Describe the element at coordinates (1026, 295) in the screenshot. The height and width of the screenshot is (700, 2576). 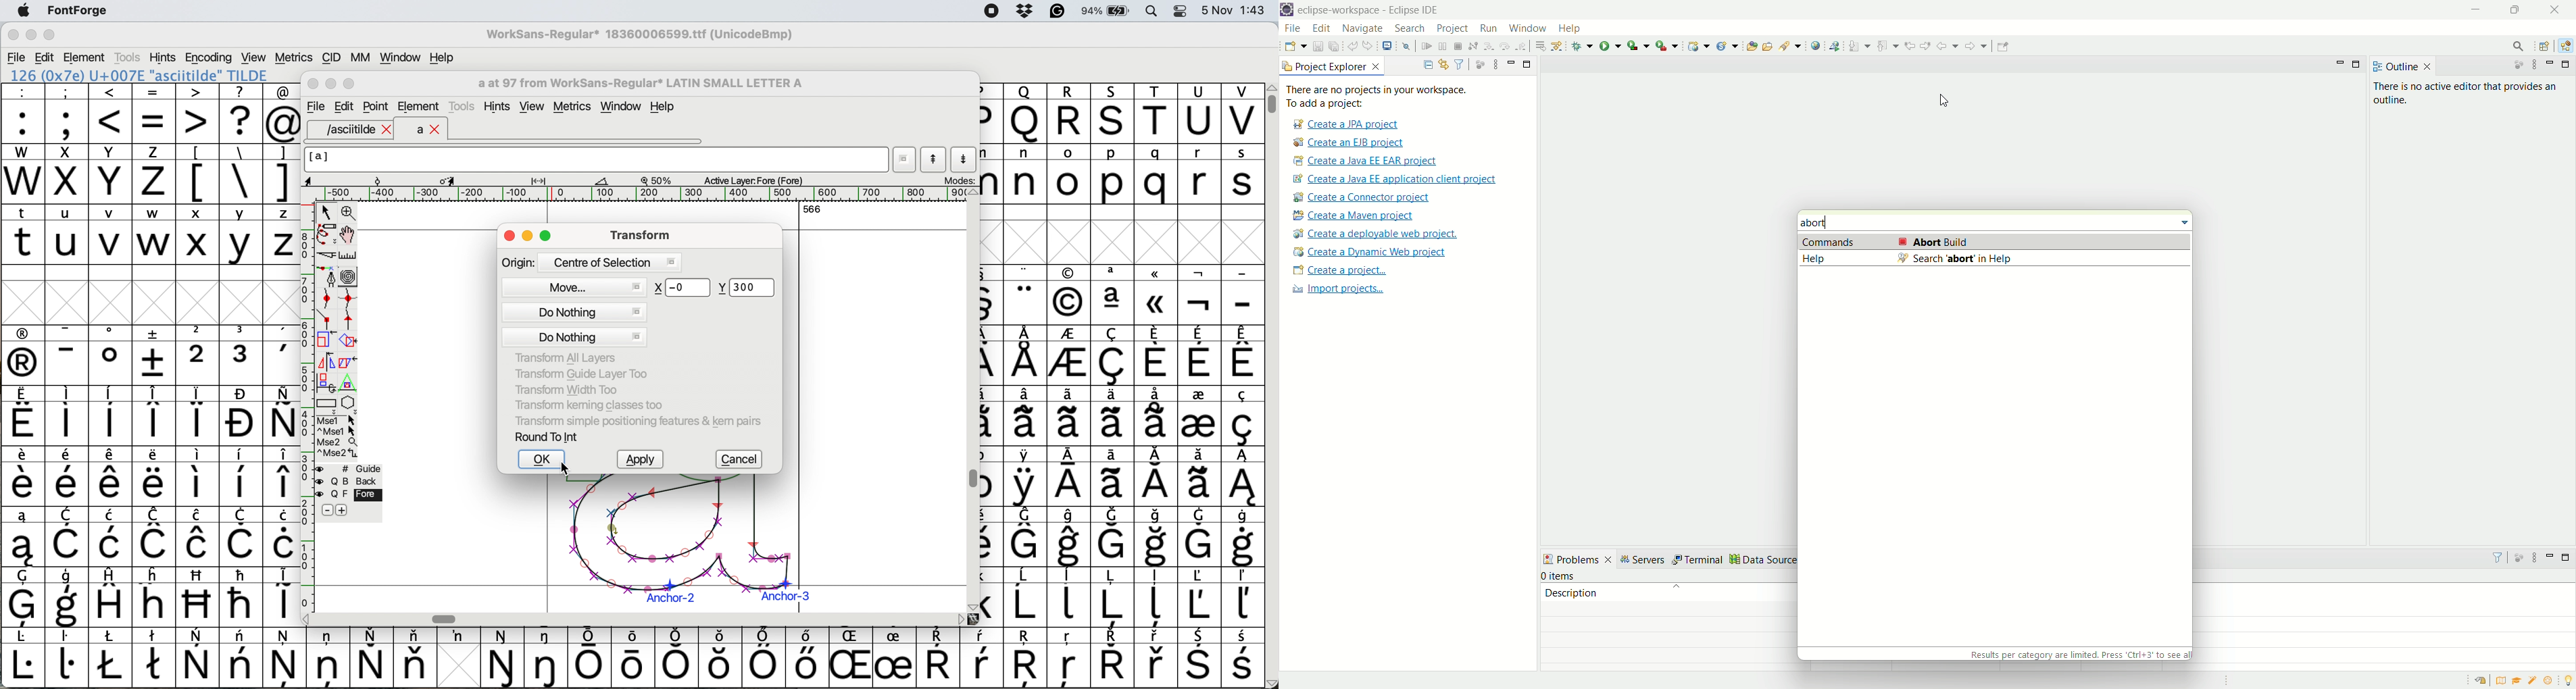
I see `symbol` at that location.